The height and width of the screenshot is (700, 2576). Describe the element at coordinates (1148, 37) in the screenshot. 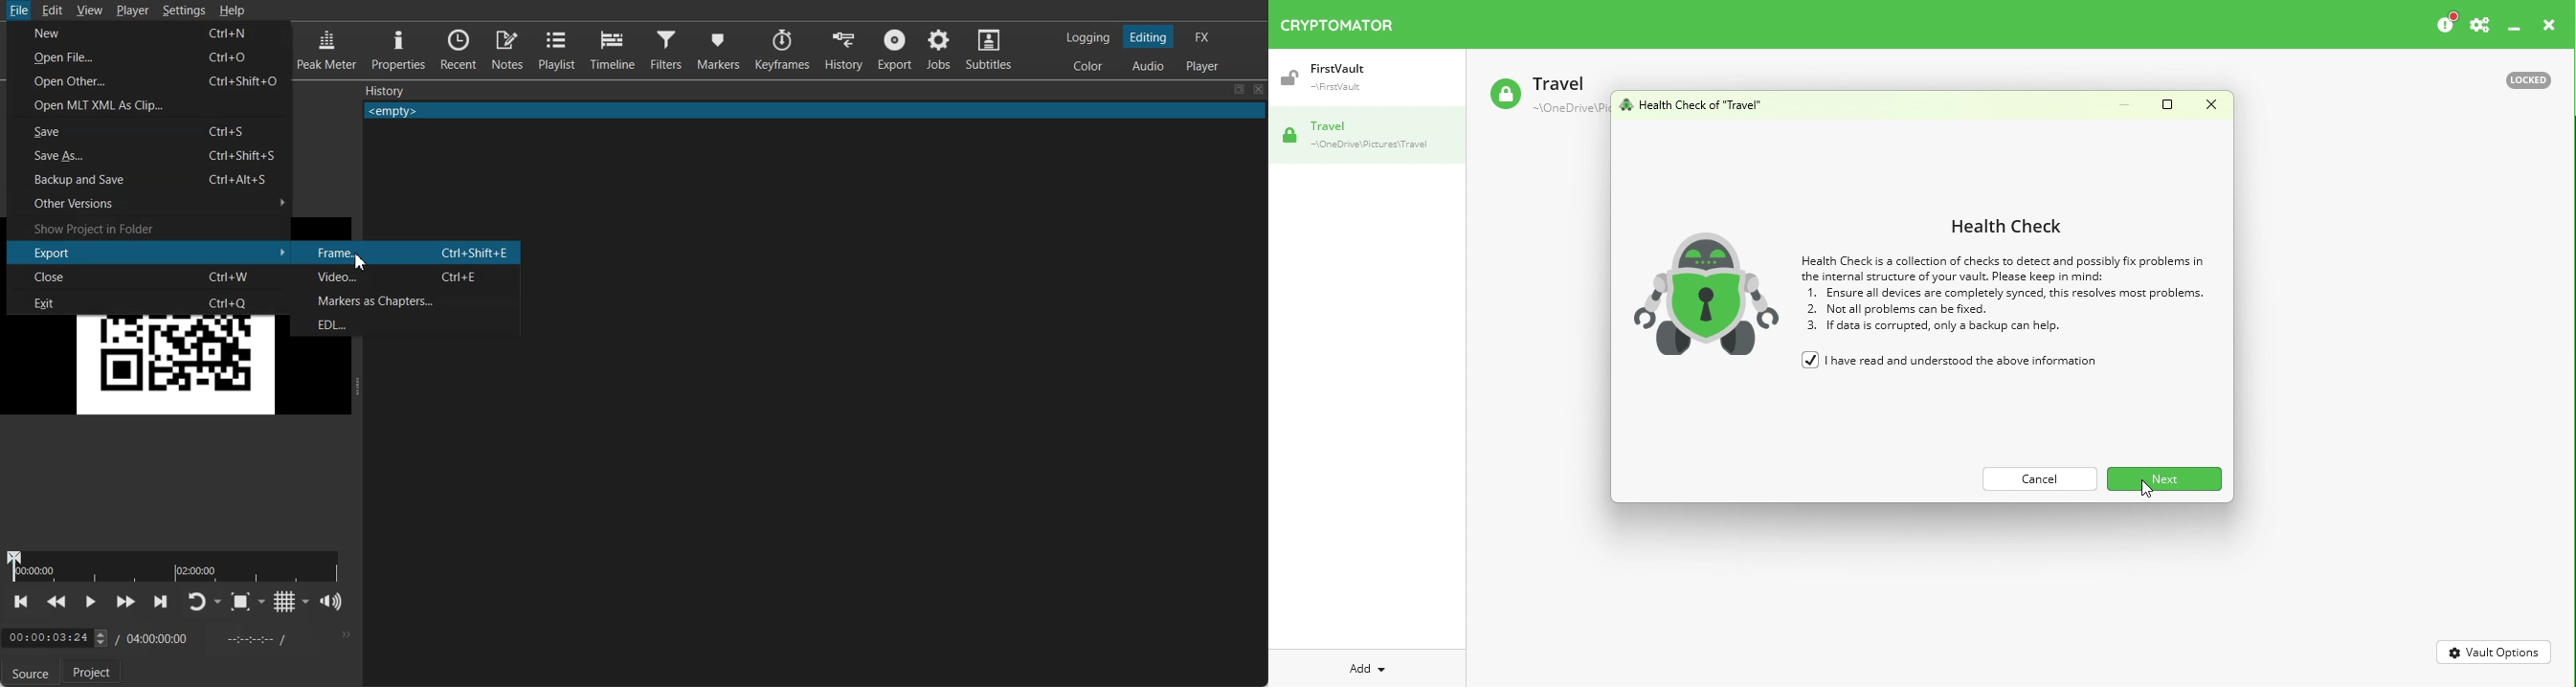

I see `Switching to Editing Layout` at that location.